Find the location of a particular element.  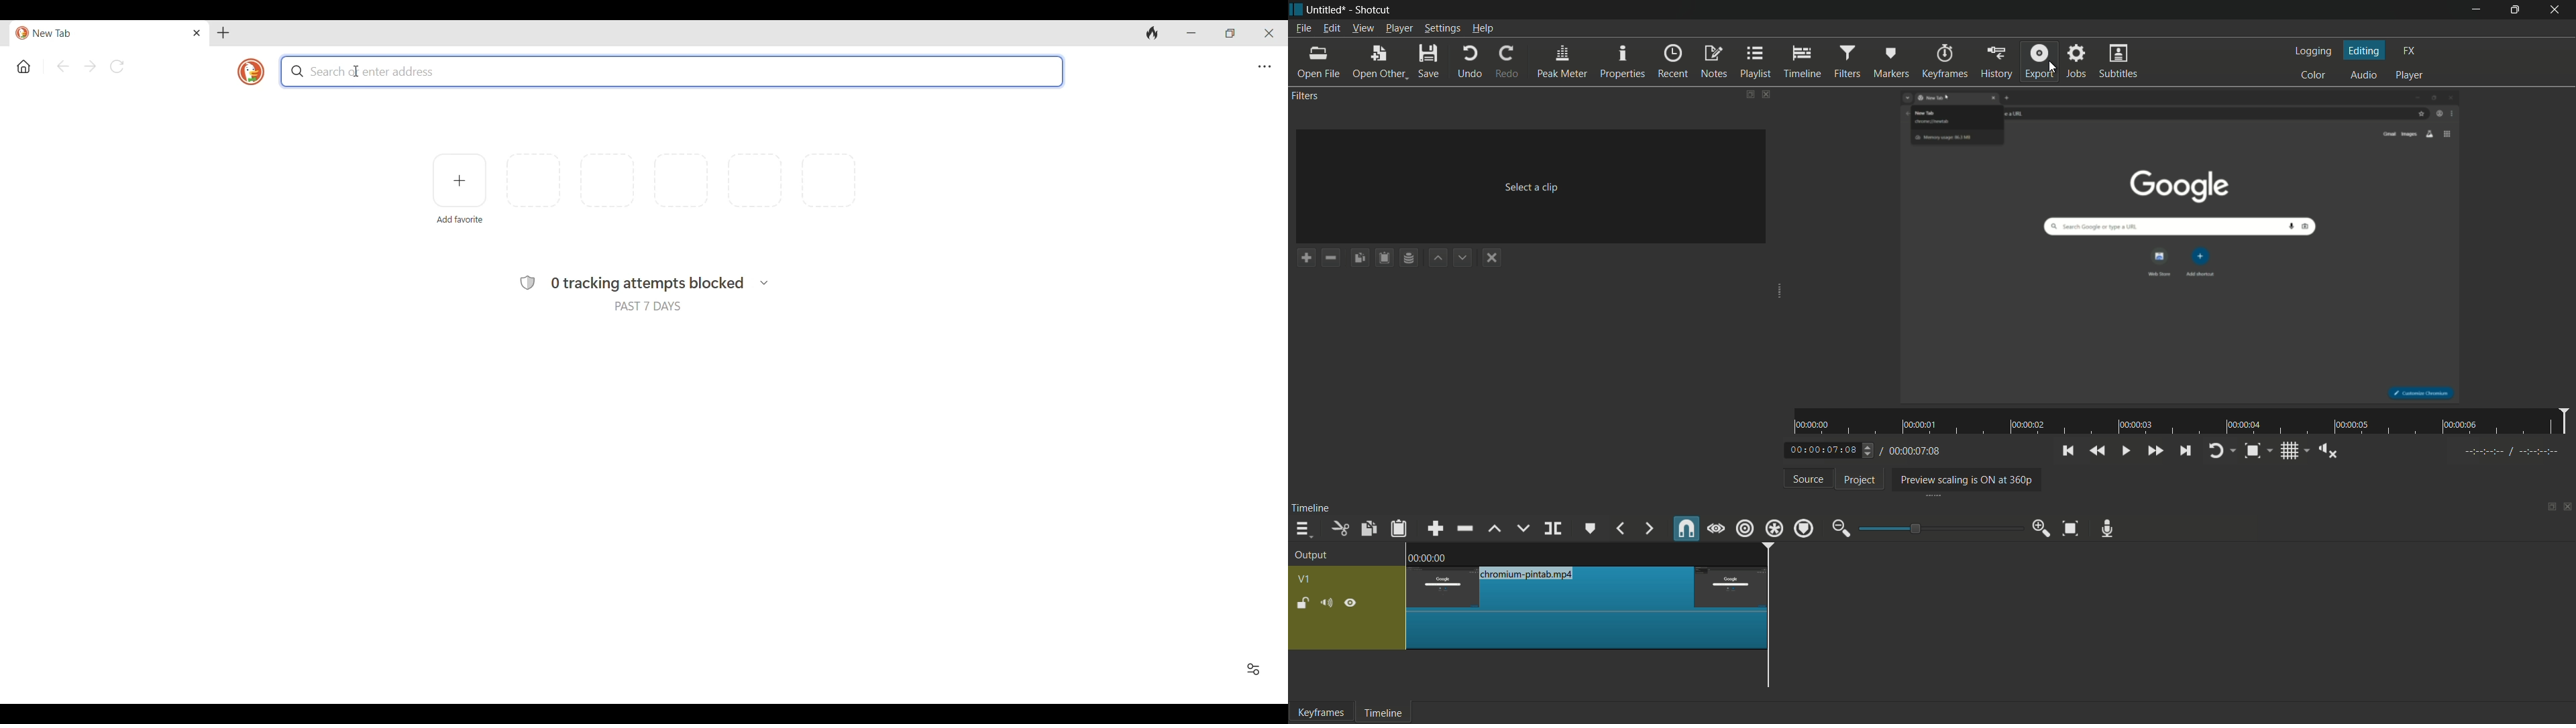

playlist is located at coordinates (1756, 61).